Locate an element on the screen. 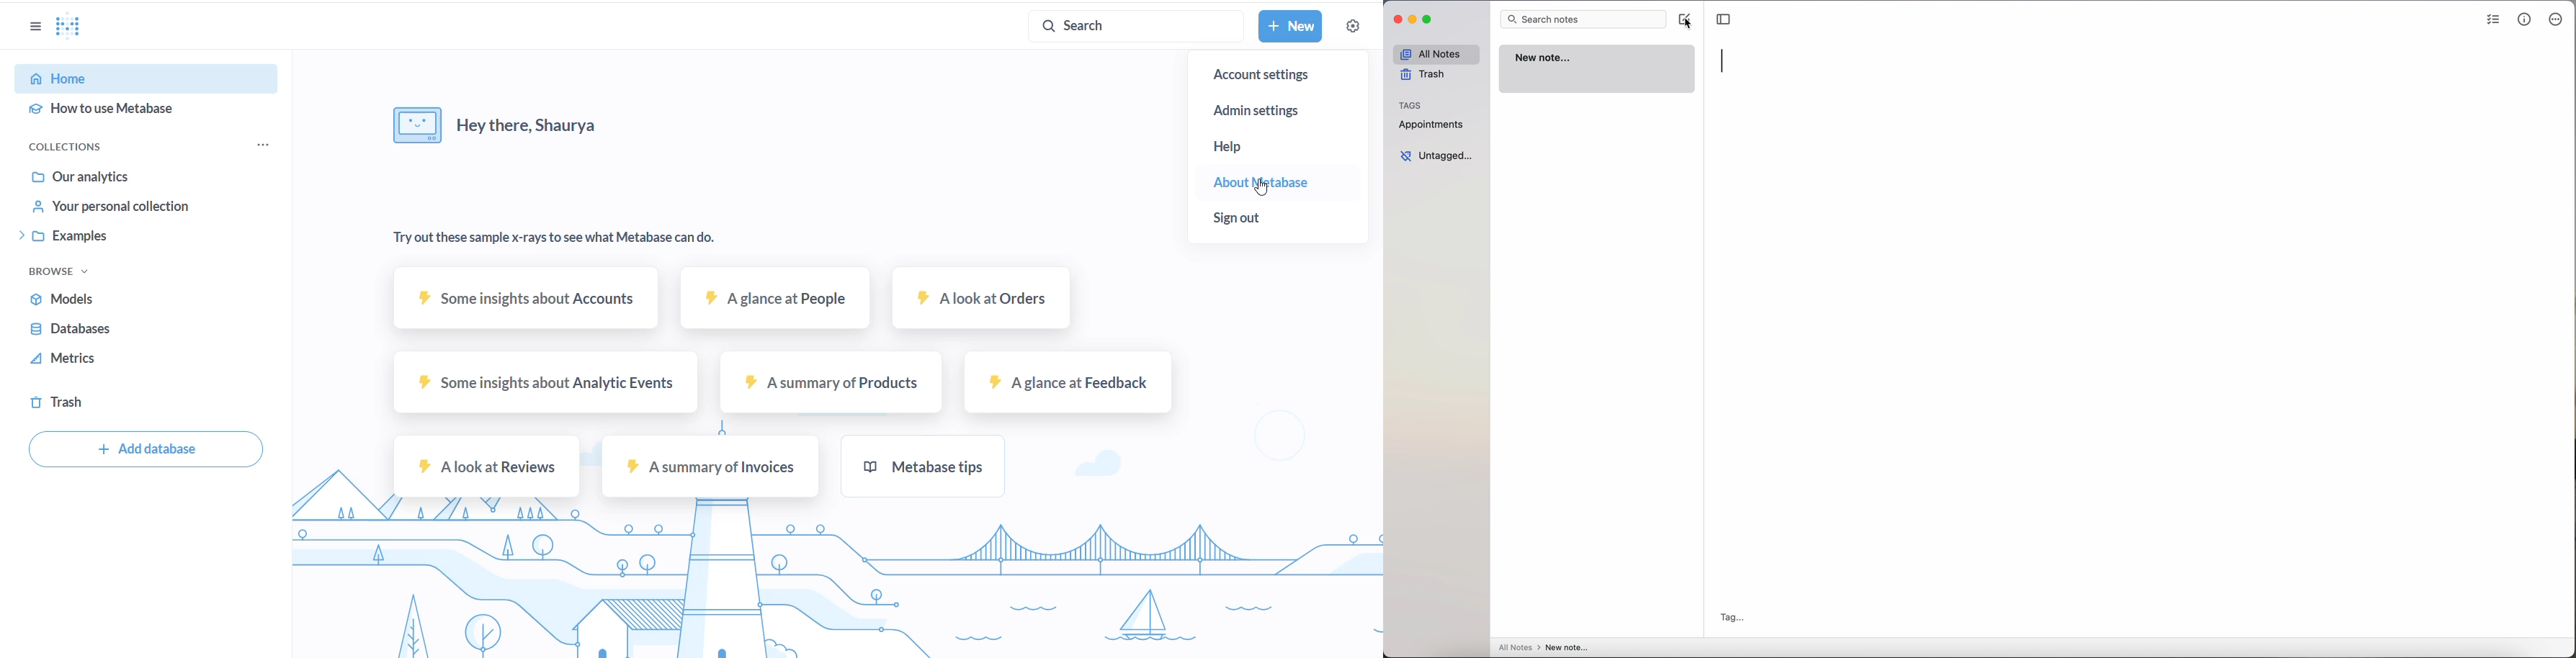 This screenshot has height=672, width=2576. all notes is located at coordinates (1517, 647).